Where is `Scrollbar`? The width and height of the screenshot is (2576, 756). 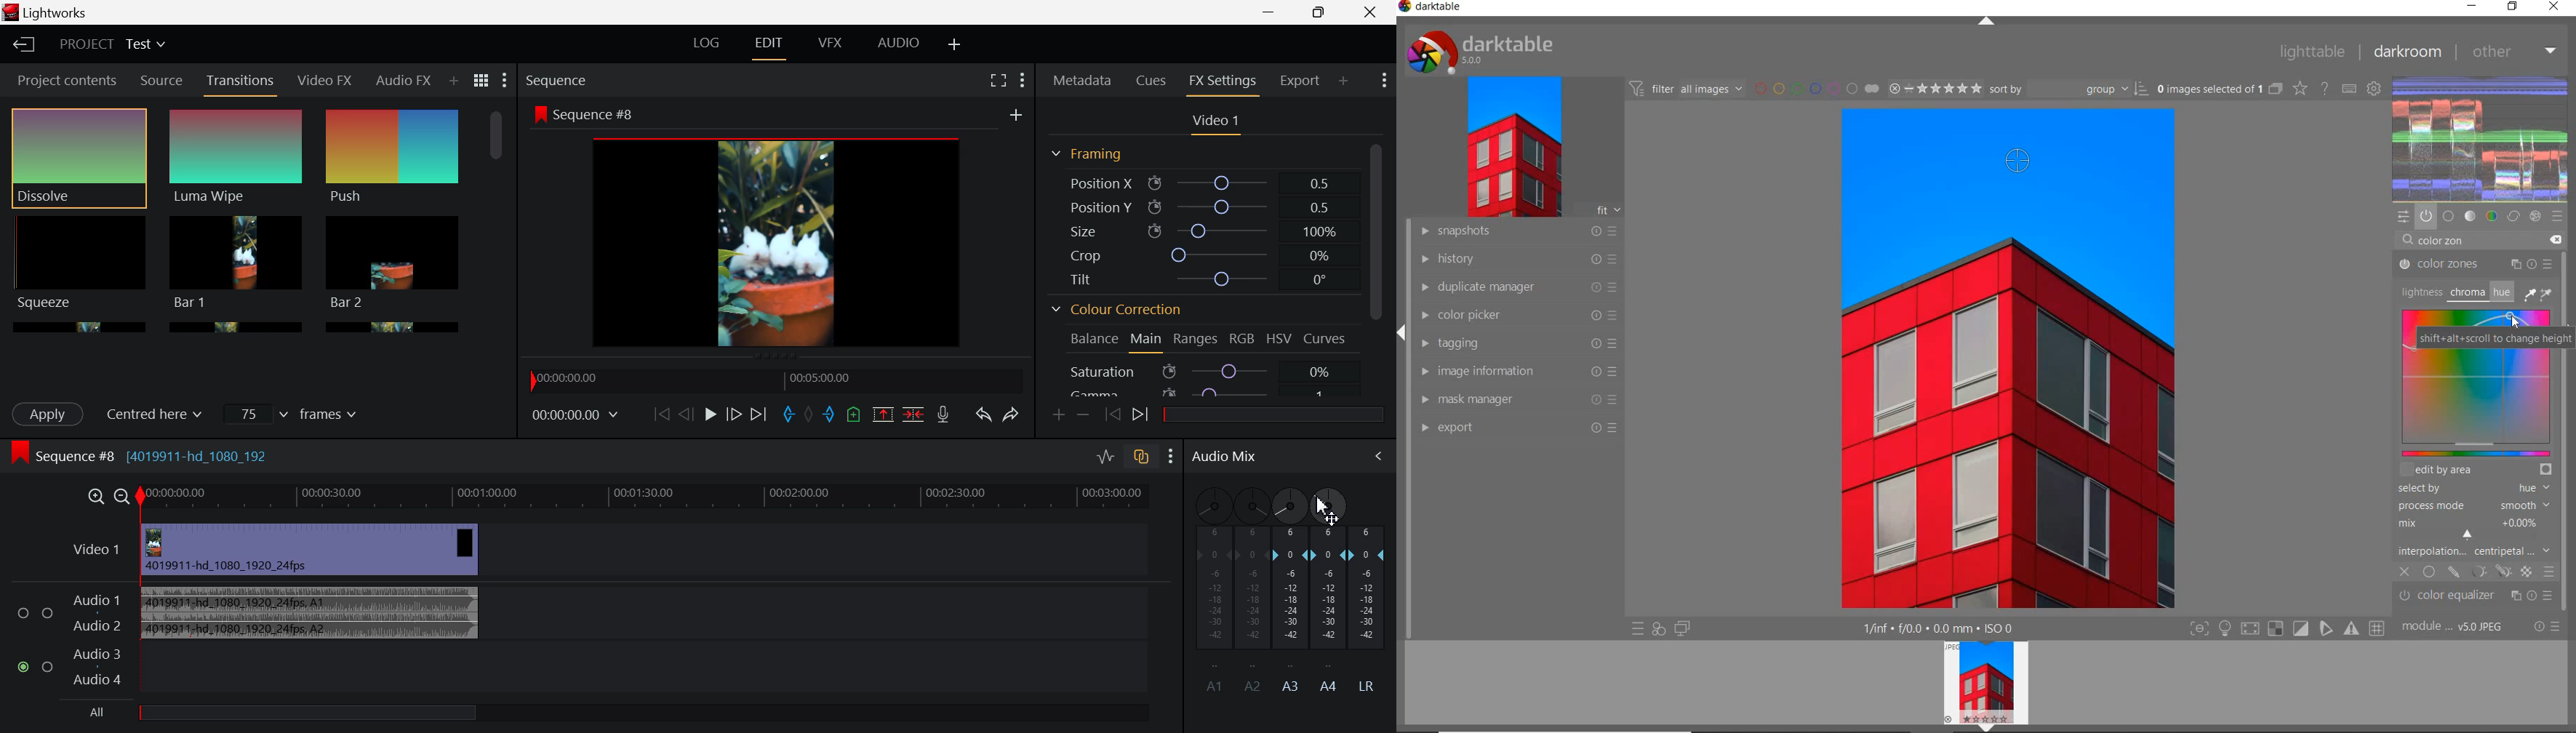
Scrollbar is located at coordinates (2567, 456).